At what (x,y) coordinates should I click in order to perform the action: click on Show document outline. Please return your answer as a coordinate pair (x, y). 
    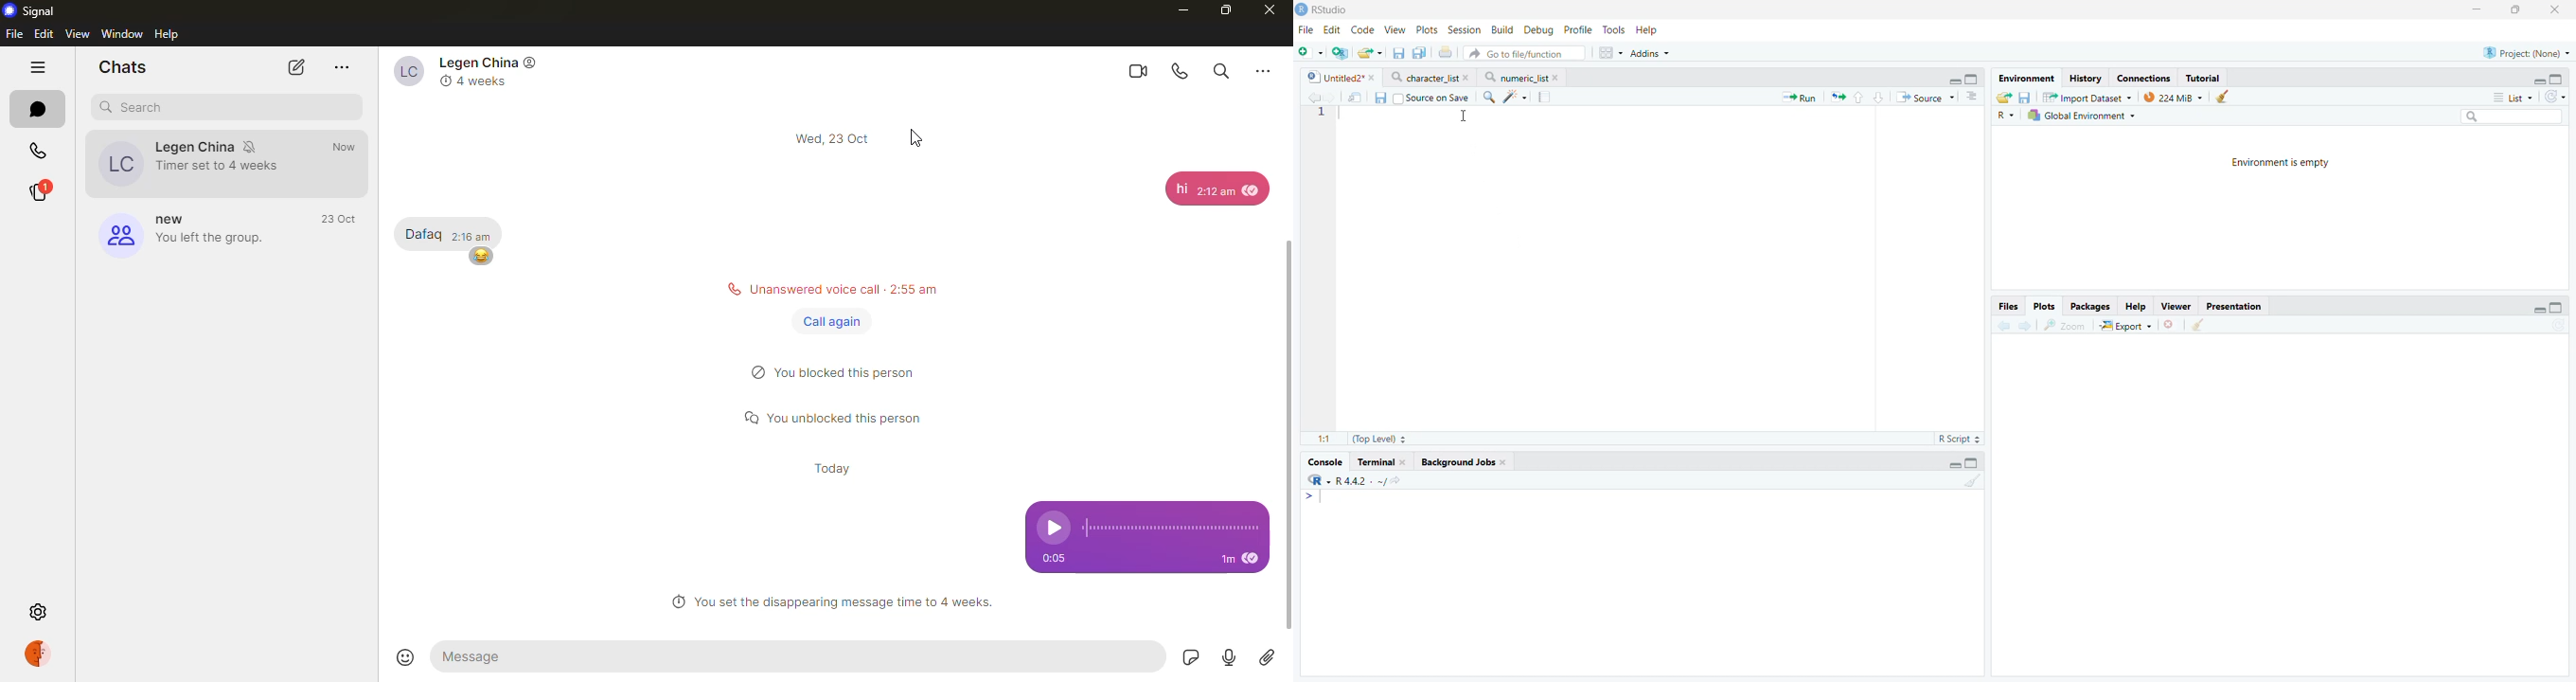
    Looking at the image, I should click on (1971, 98).